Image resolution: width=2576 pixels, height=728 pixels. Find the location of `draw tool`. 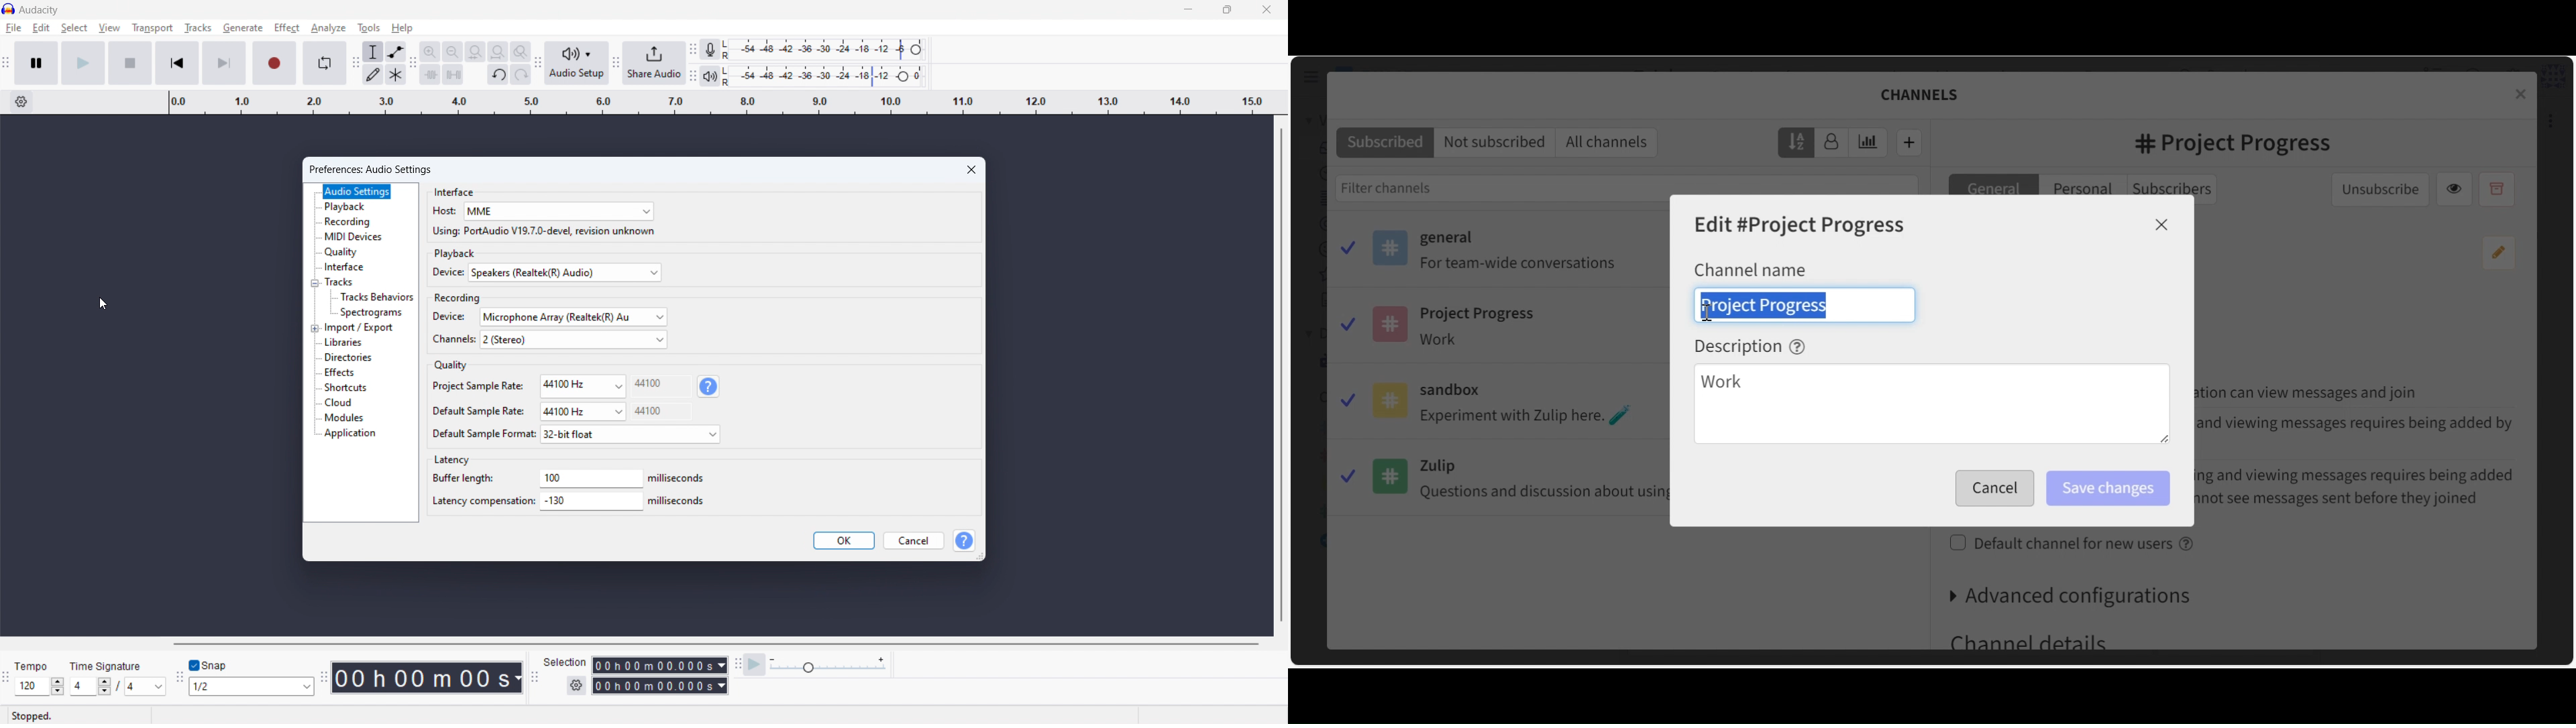

draw tool is located at coordinates (373, 74).